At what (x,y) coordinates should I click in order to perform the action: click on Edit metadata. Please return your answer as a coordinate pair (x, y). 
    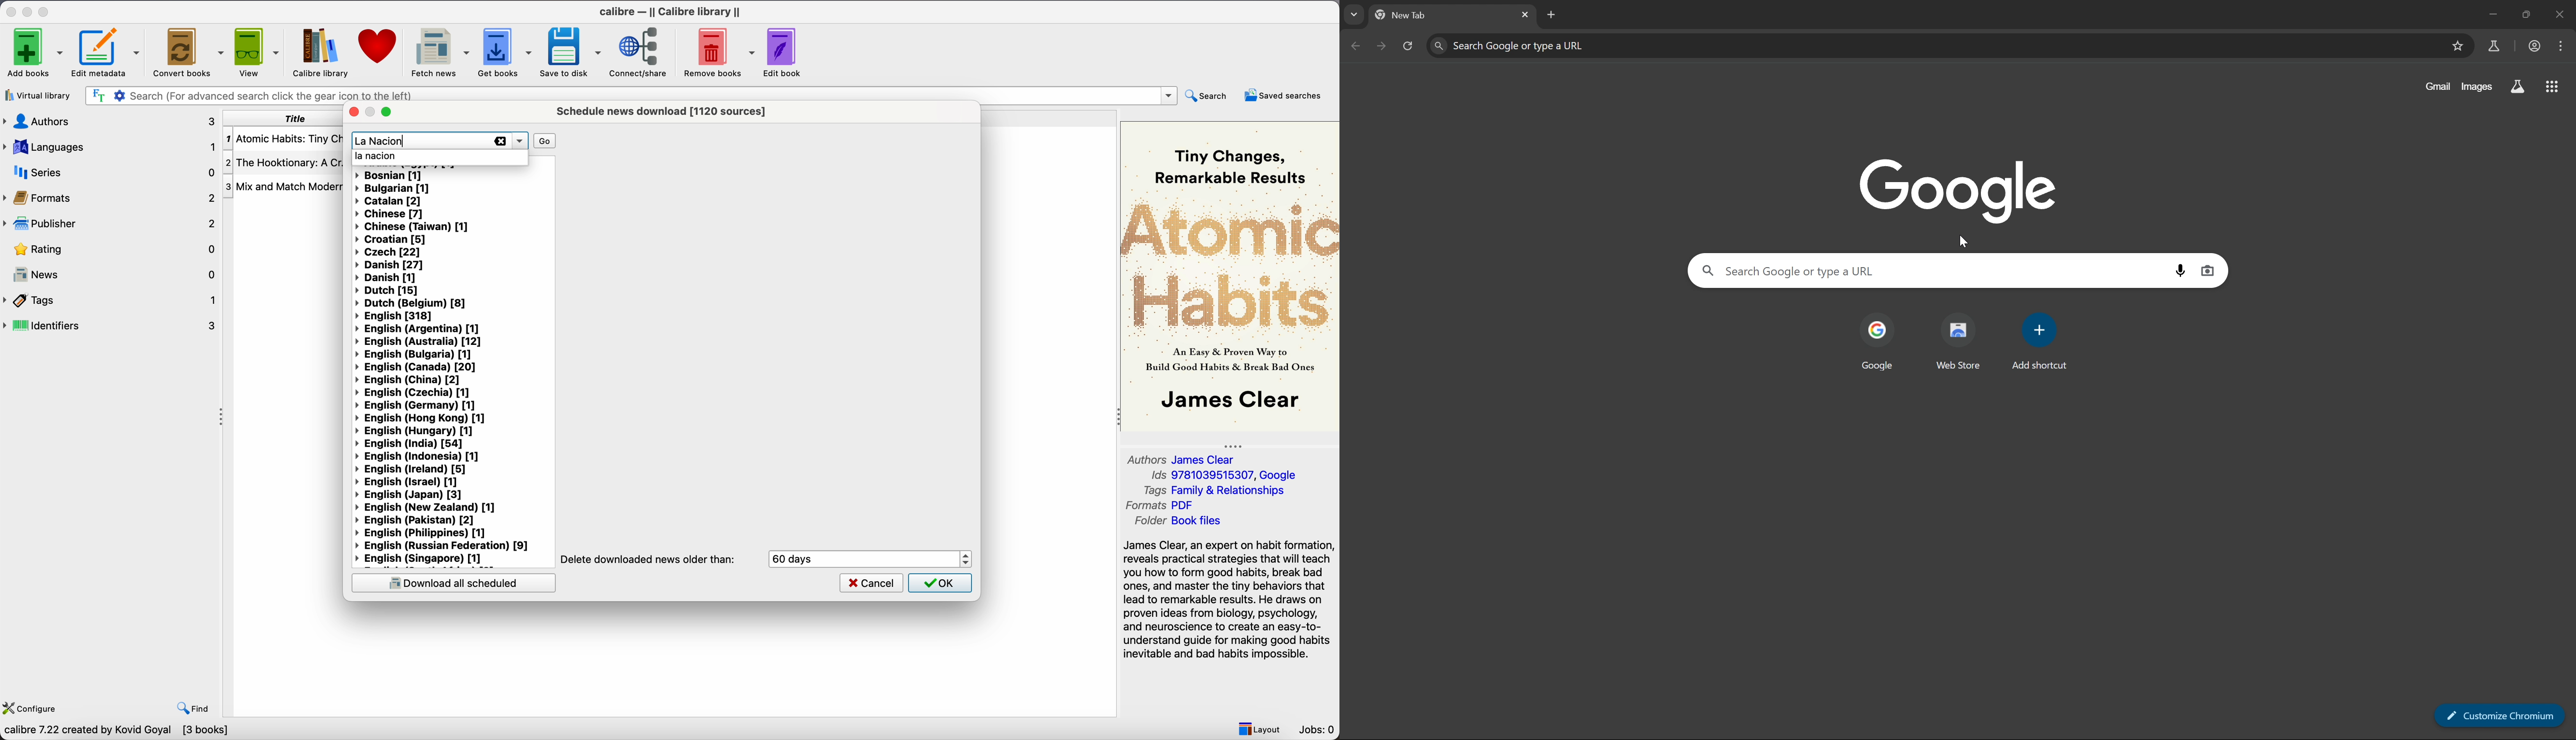
    Looking at the image, I should click on (107, 52).